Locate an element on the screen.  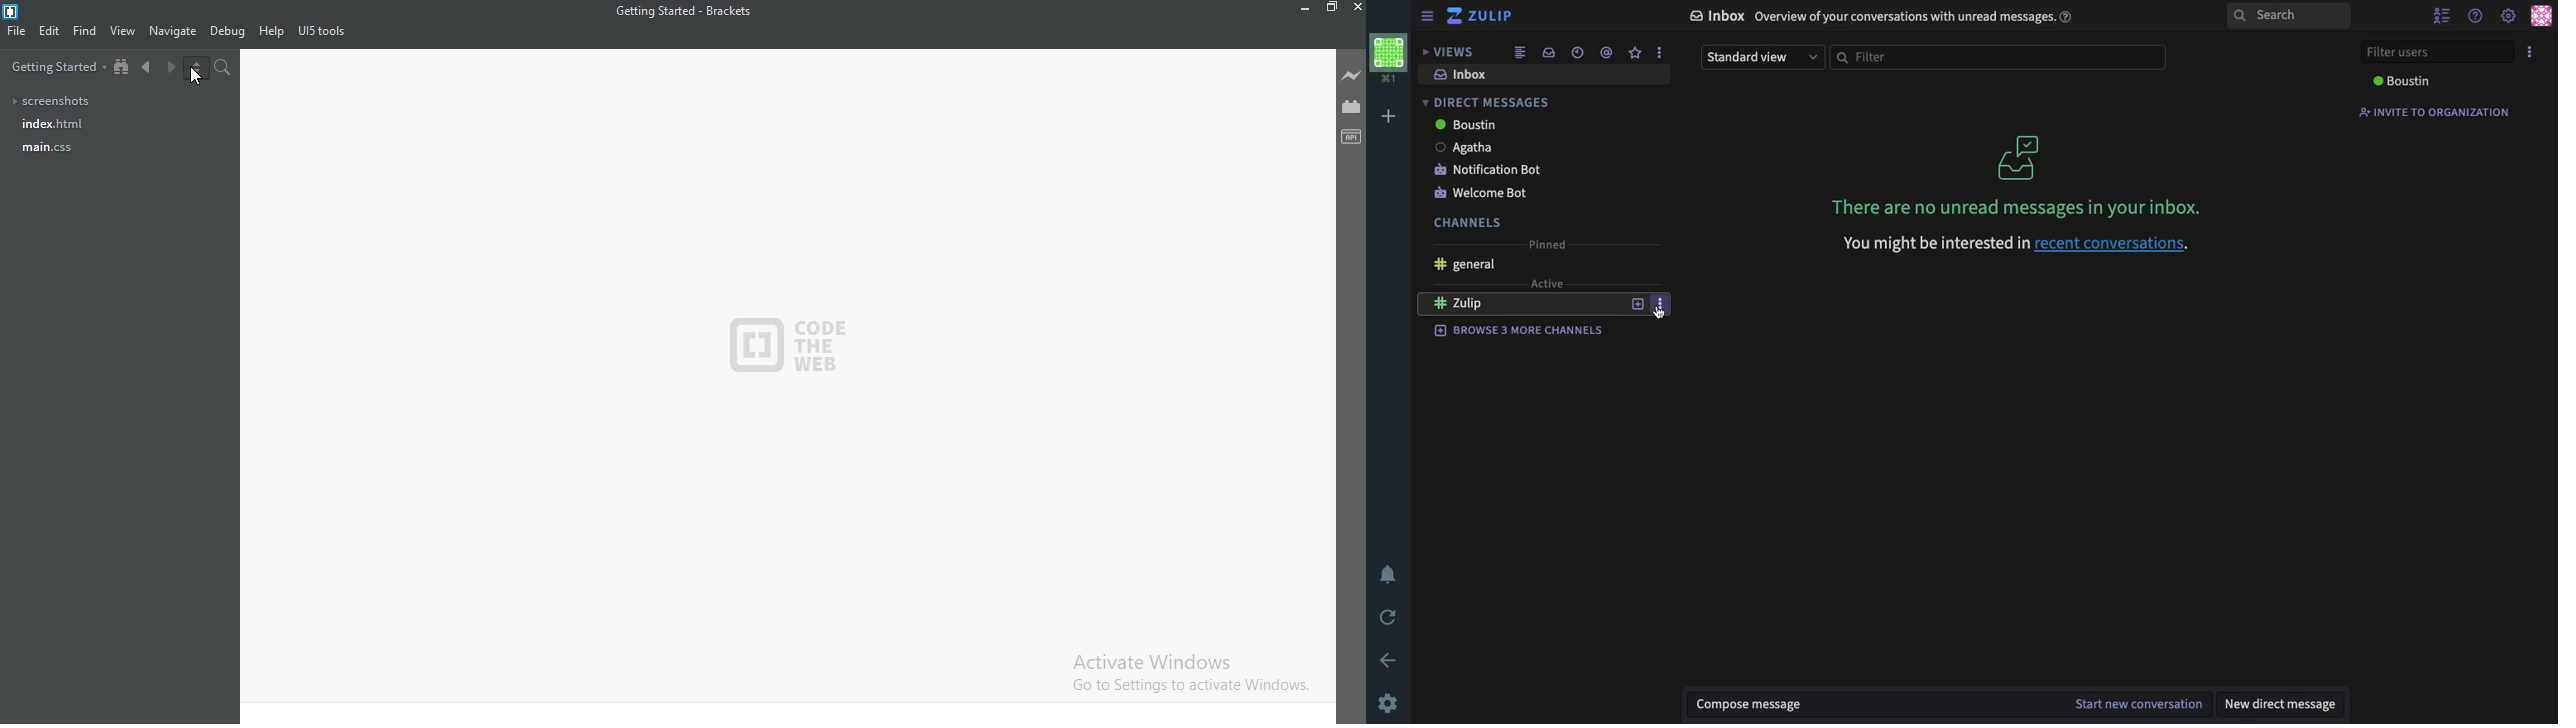
cursor is located at coordinates (196, 78).